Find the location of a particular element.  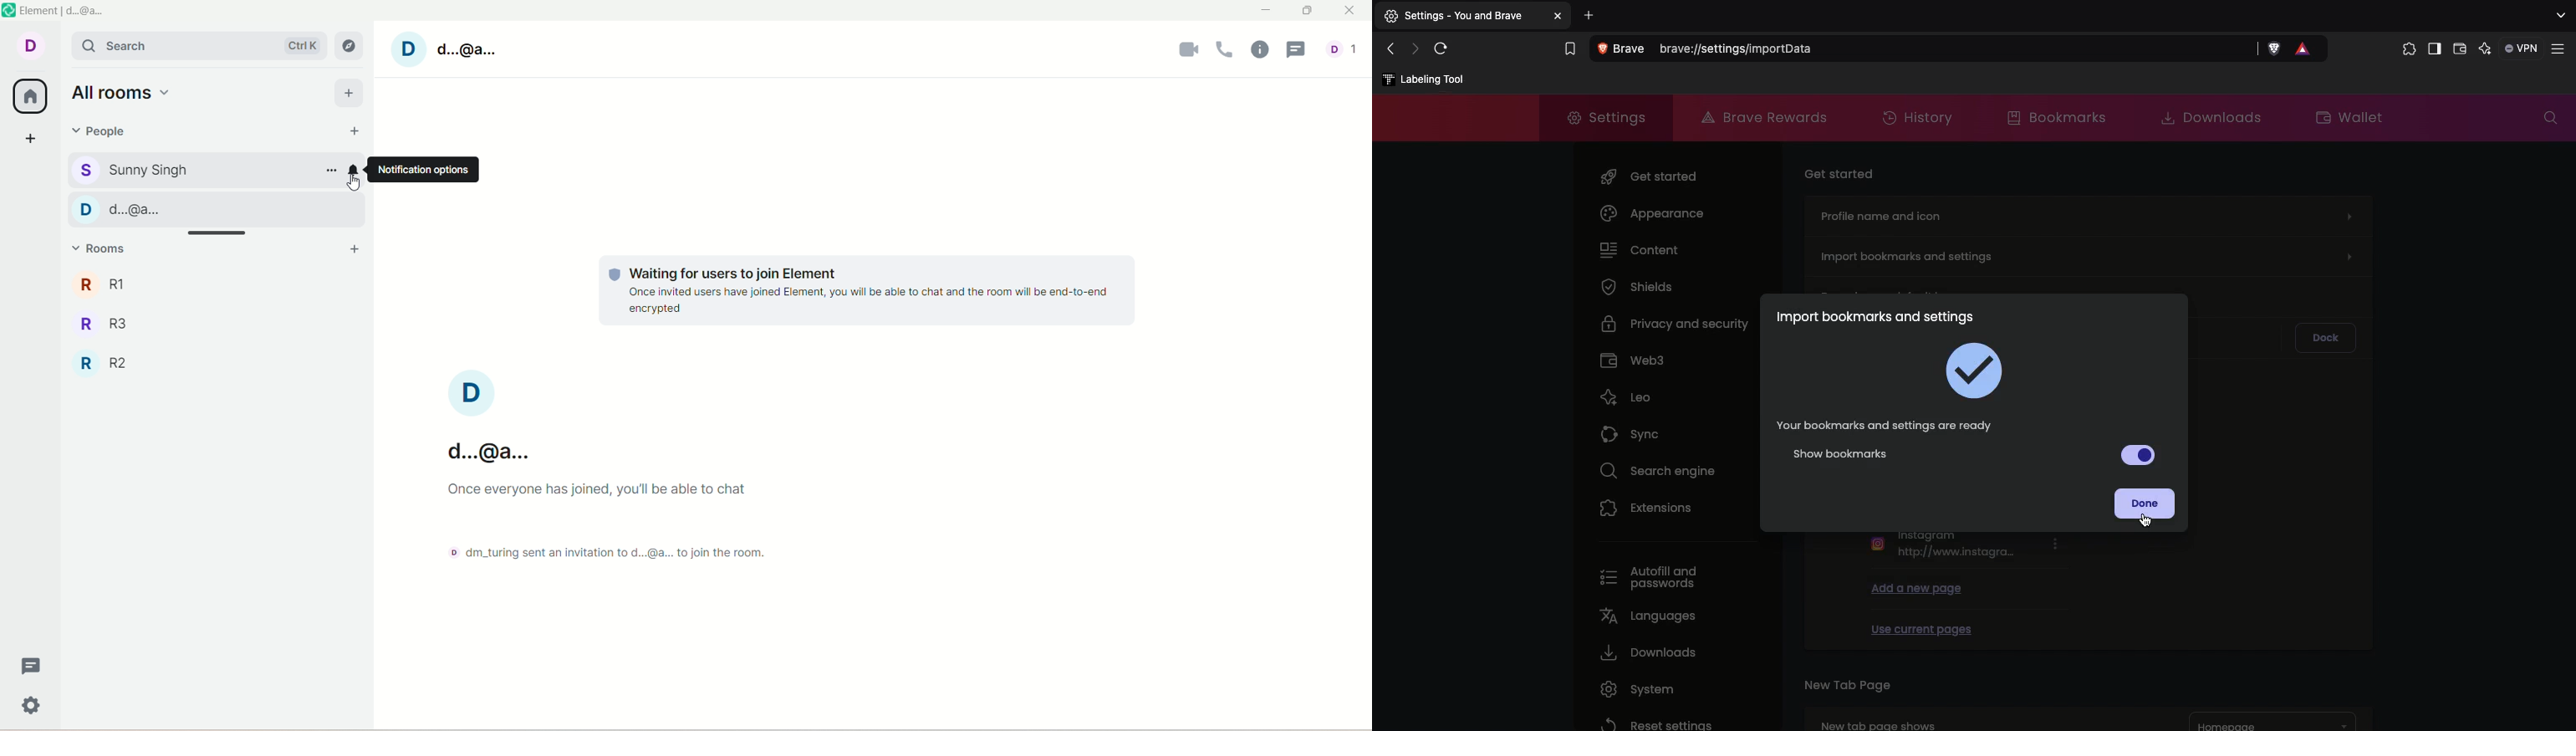

Reset settings is located at coordinates (1654, 723).